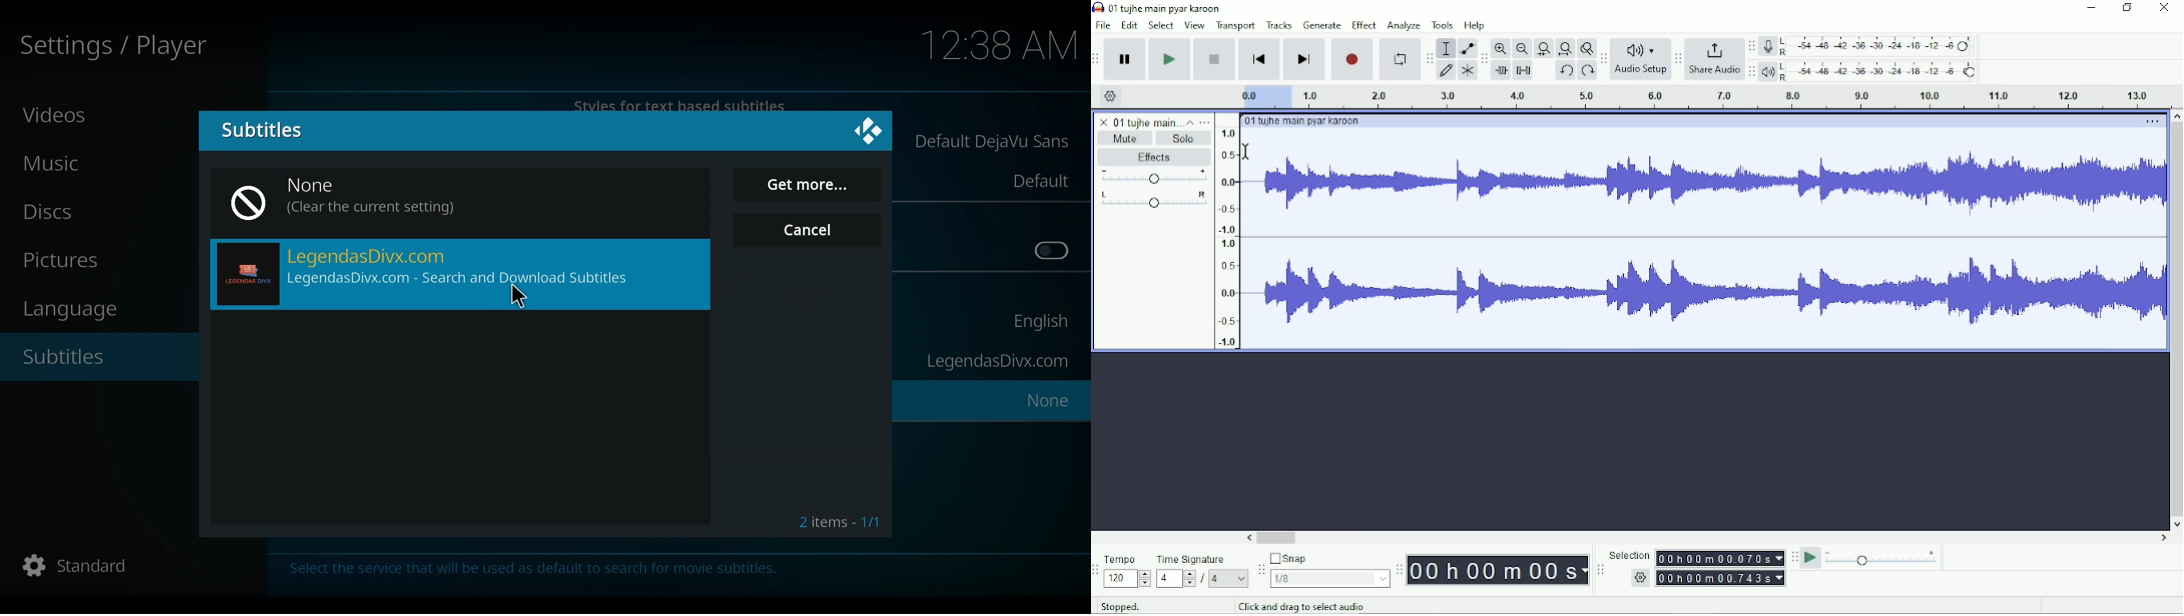 The width and height of the screenshot is (2184, 616). What do you see at coordinates (1692, 97) in the screenshot?
I see `Play duration` at bounding box center [1692, 97].